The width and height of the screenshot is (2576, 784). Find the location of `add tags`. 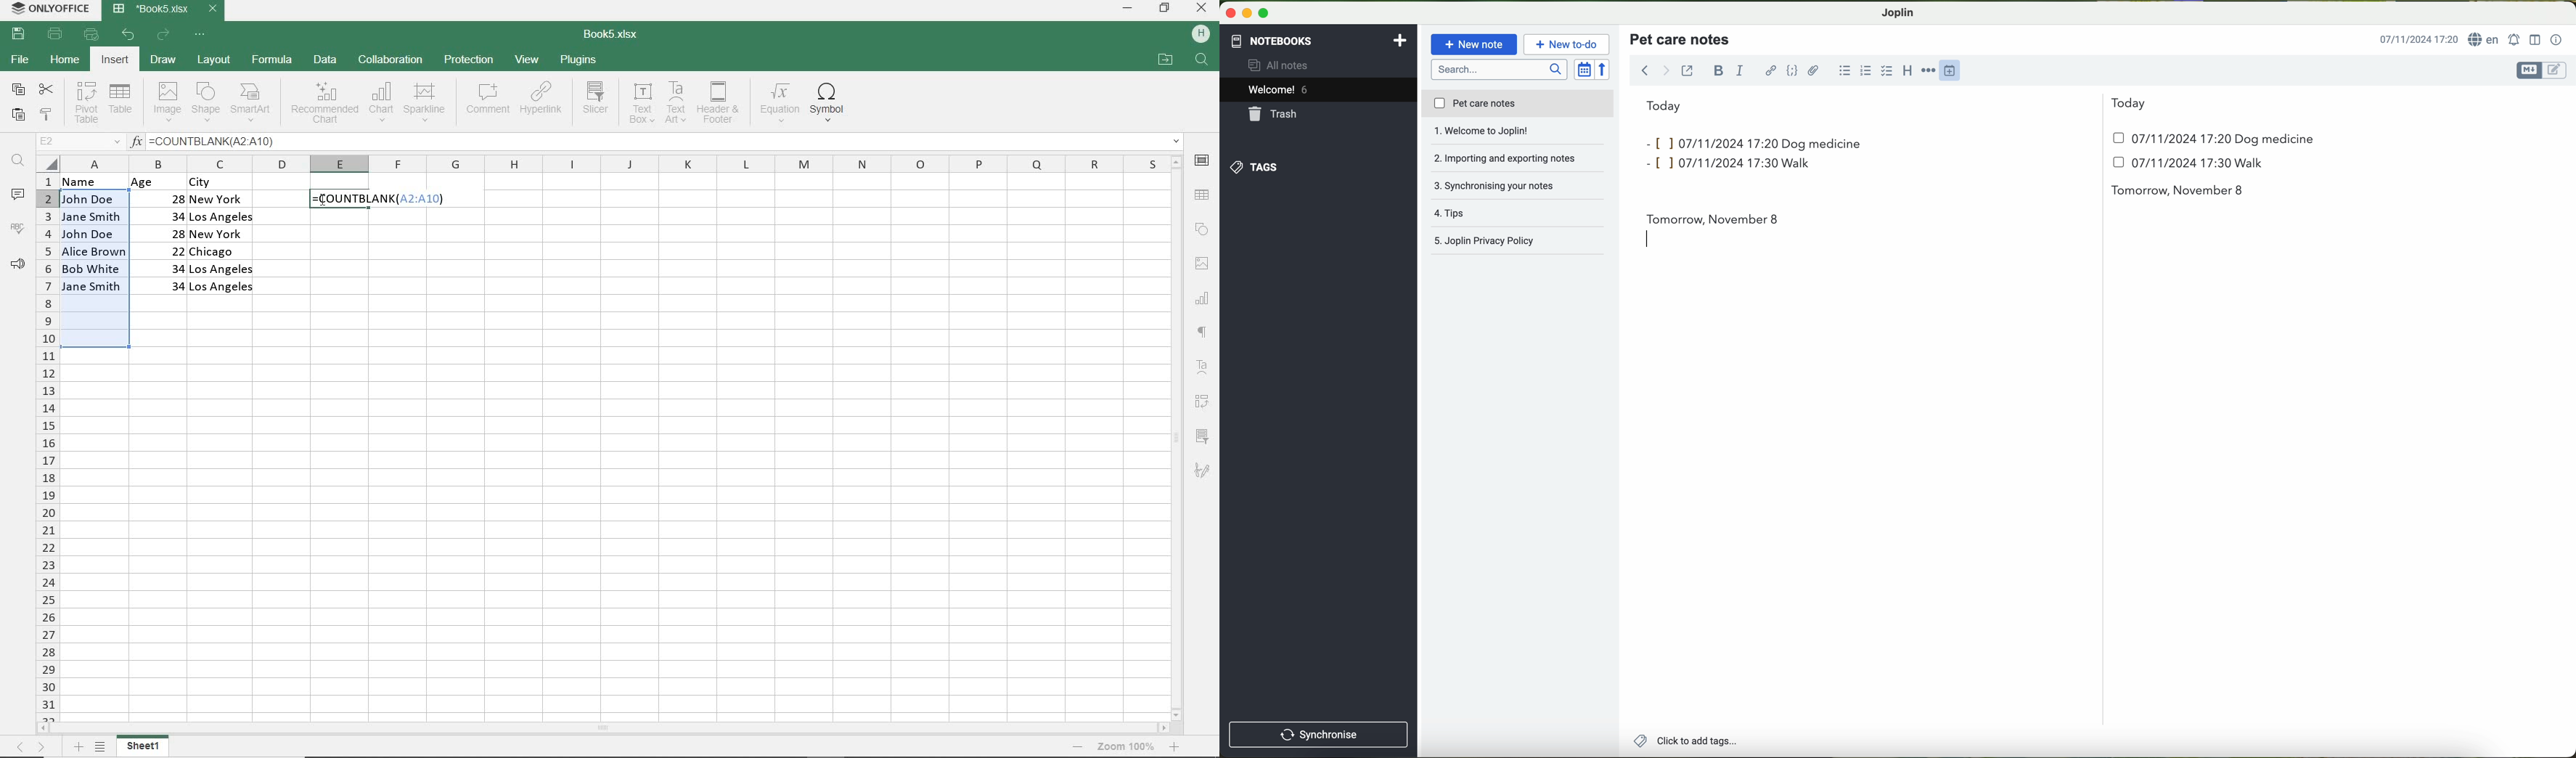

add tags is located at coordinates (1685, 742).